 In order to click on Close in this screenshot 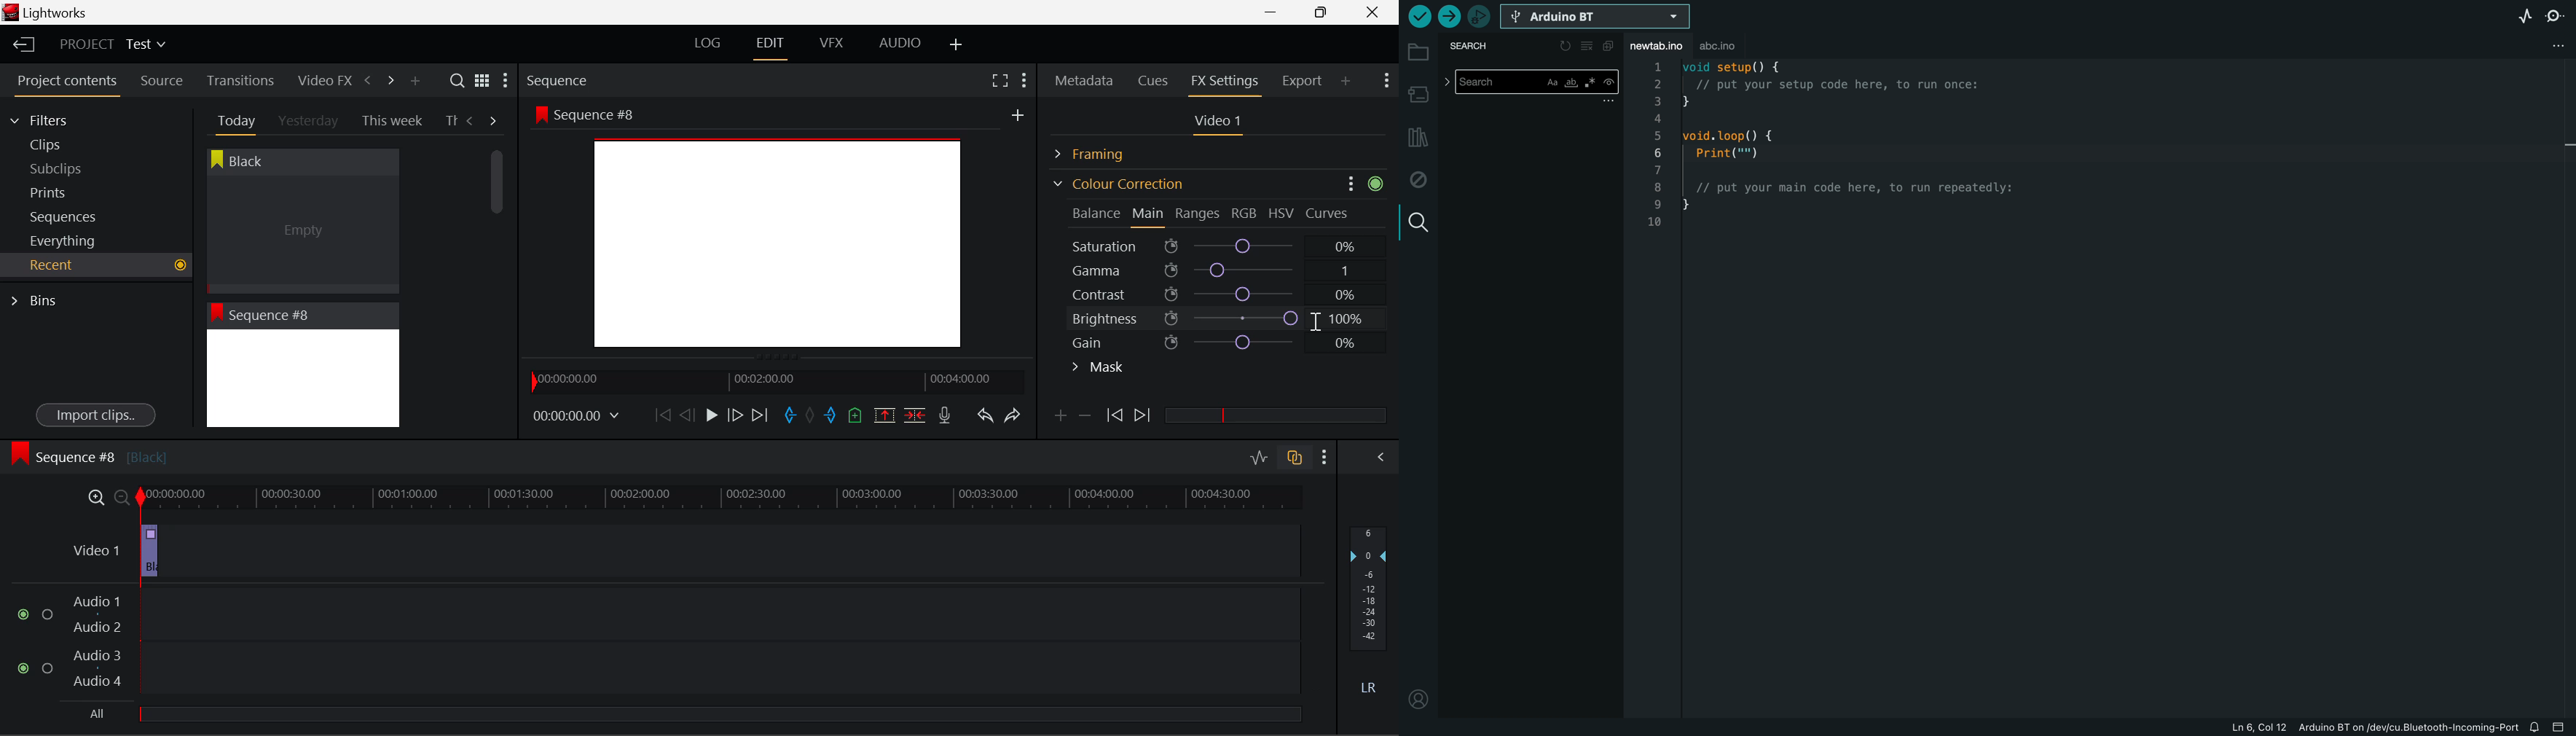, I will do `click(1375, 12)`.